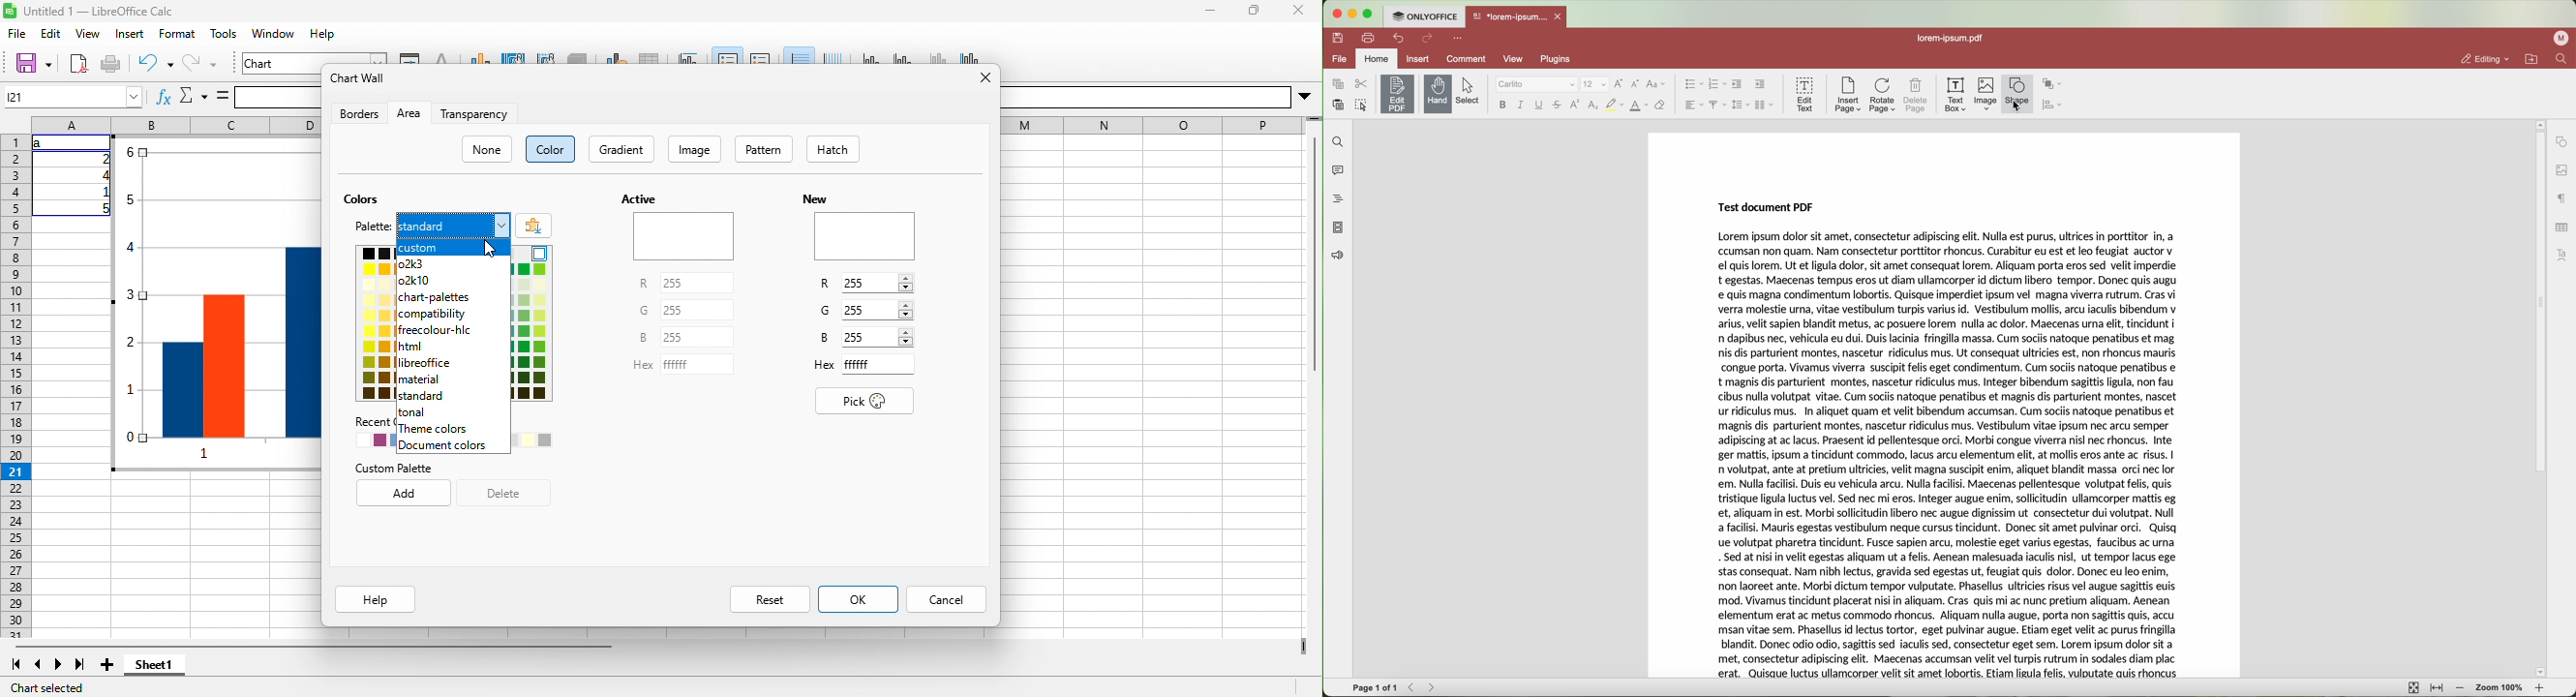 This screenshot has width=2576, height=700. Describe the element at coordinates (1459, 39) in the screenshot. I see `customize quick access toolbar` at that location.